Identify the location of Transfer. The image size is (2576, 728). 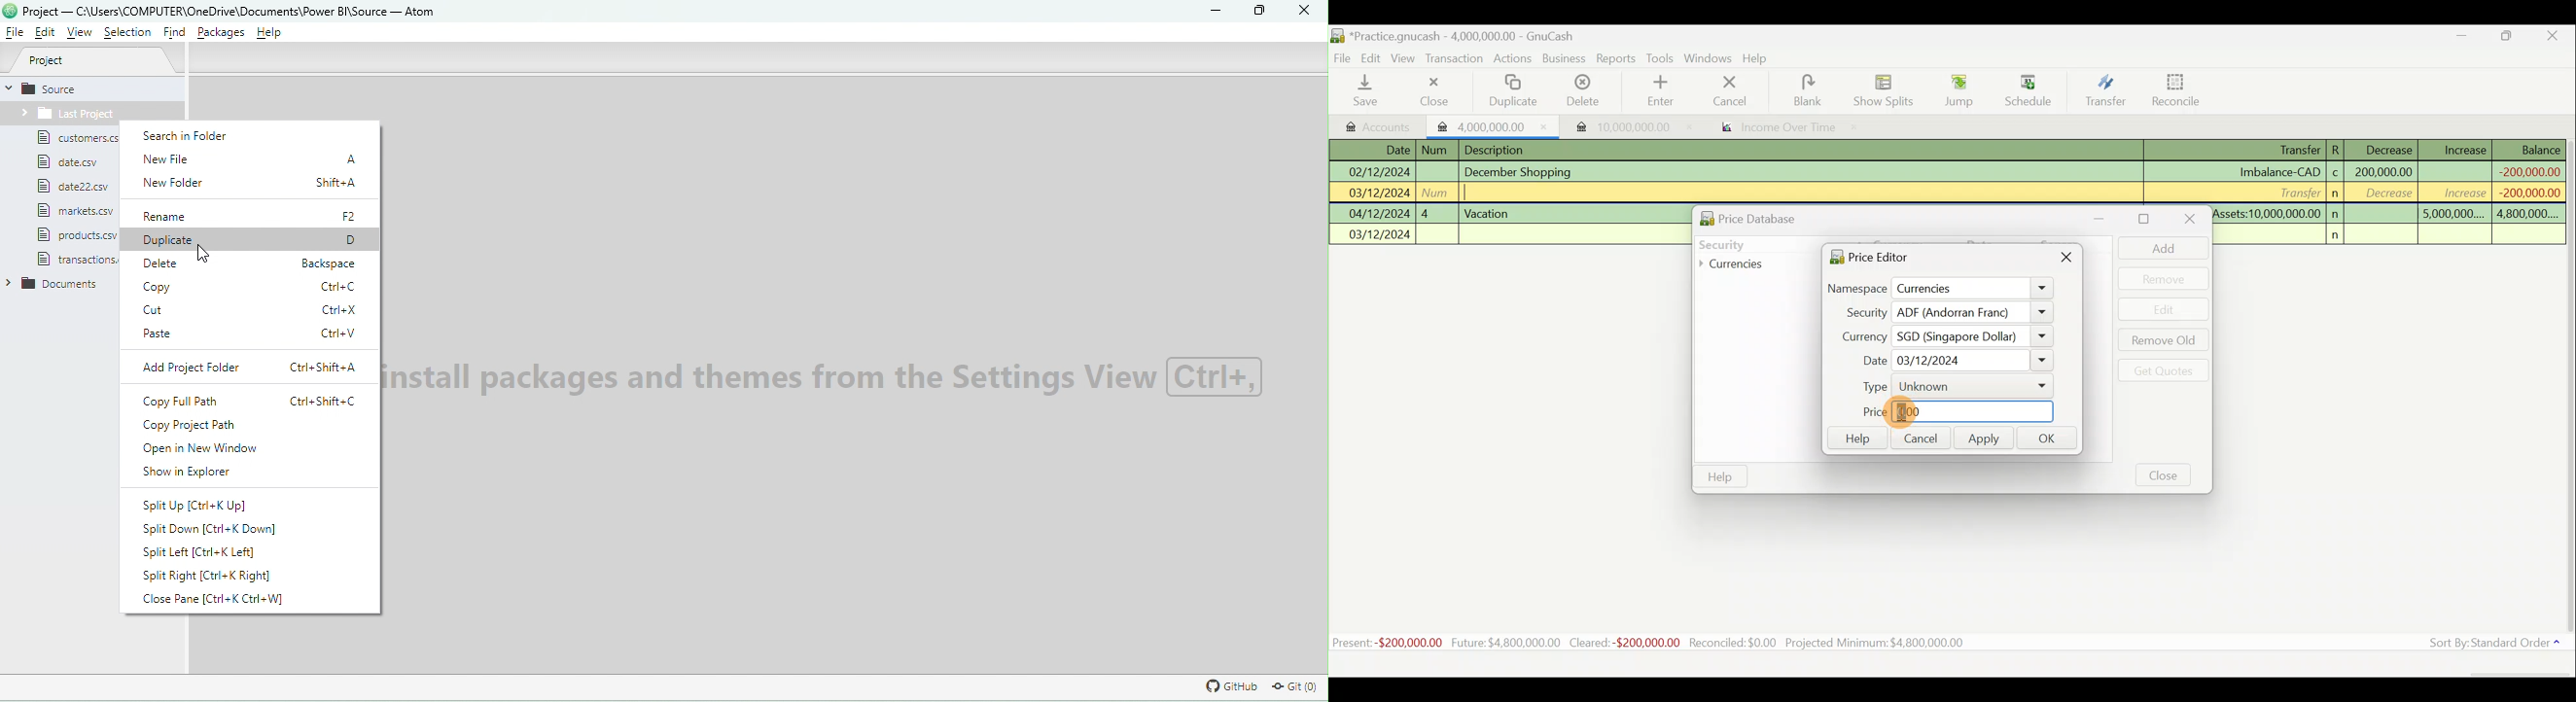
(2103, 92).